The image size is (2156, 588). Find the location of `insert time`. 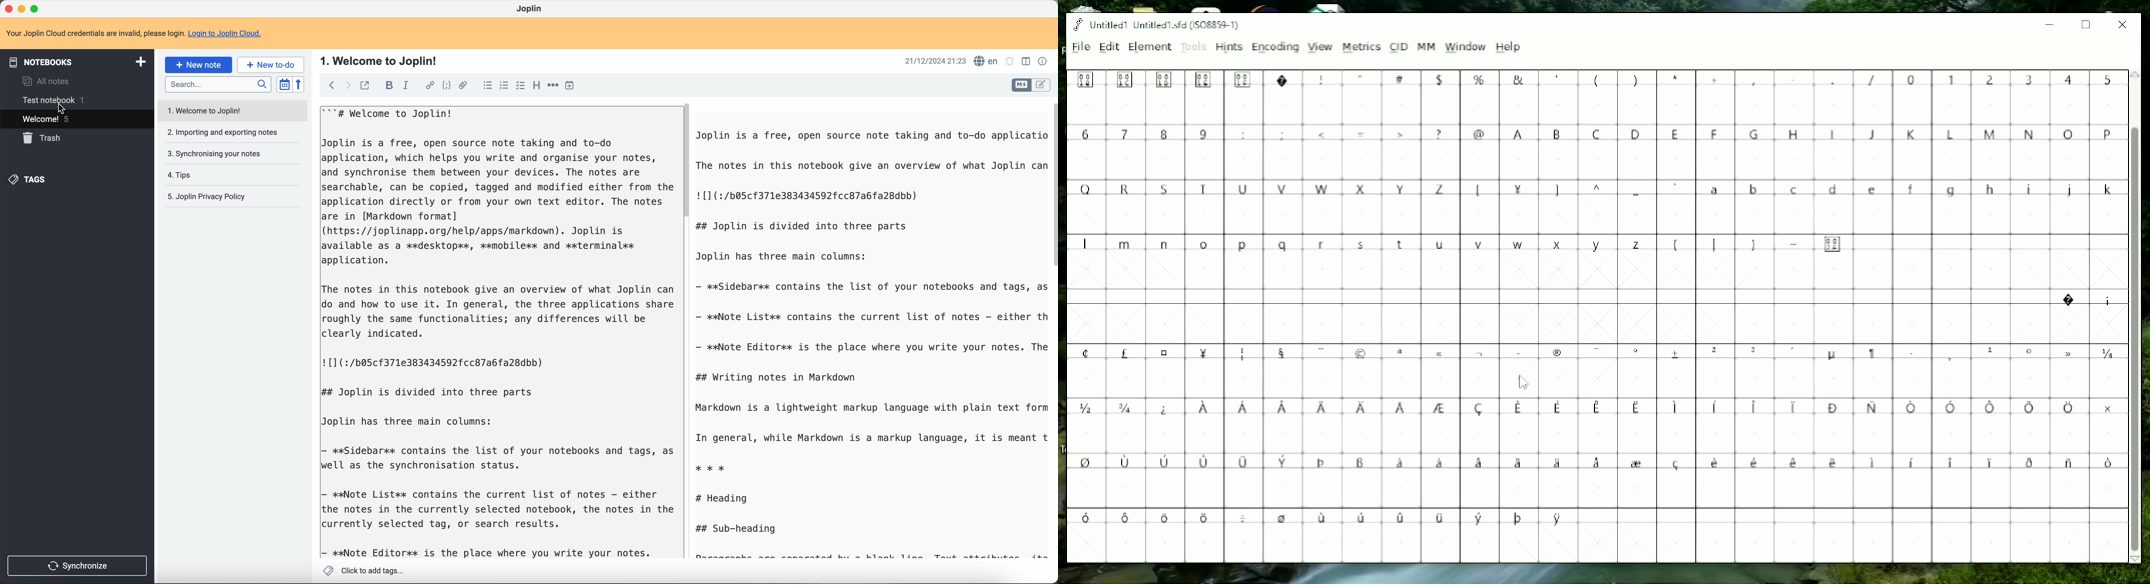

insert time is located at coordinates (572, 86).